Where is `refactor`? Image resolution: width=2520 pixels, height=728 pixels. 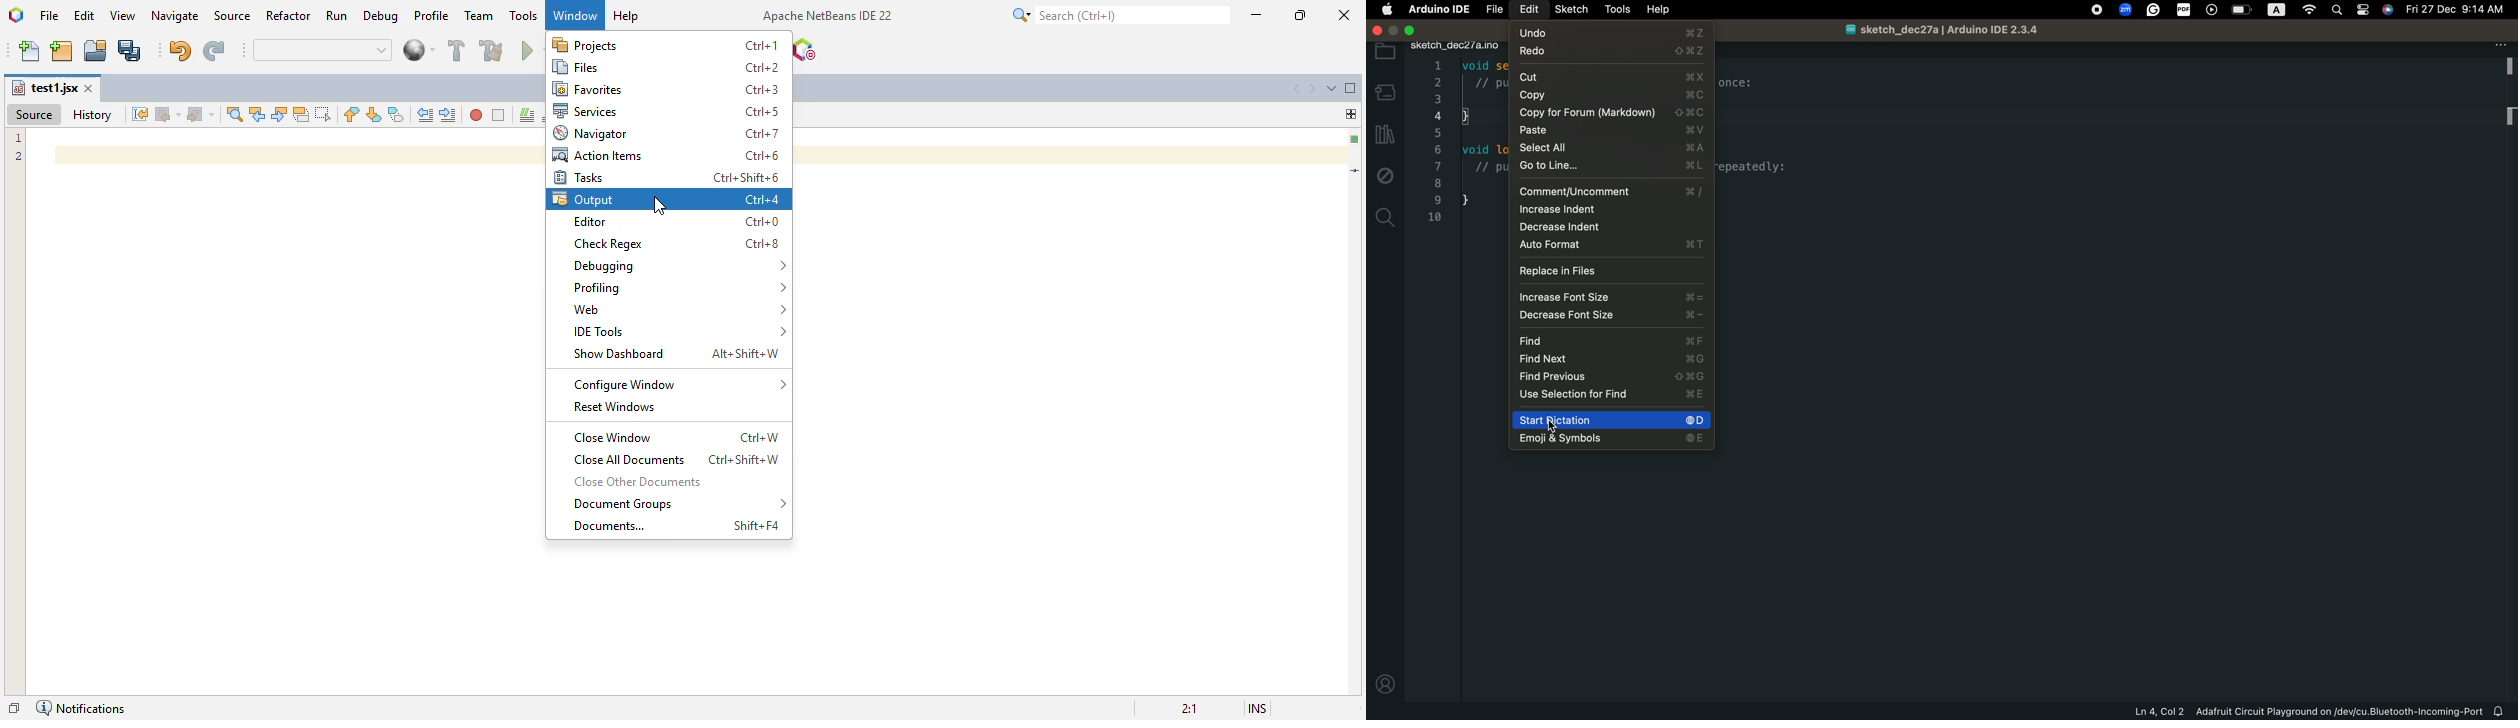
refactor is located at coordinates (289, 15).